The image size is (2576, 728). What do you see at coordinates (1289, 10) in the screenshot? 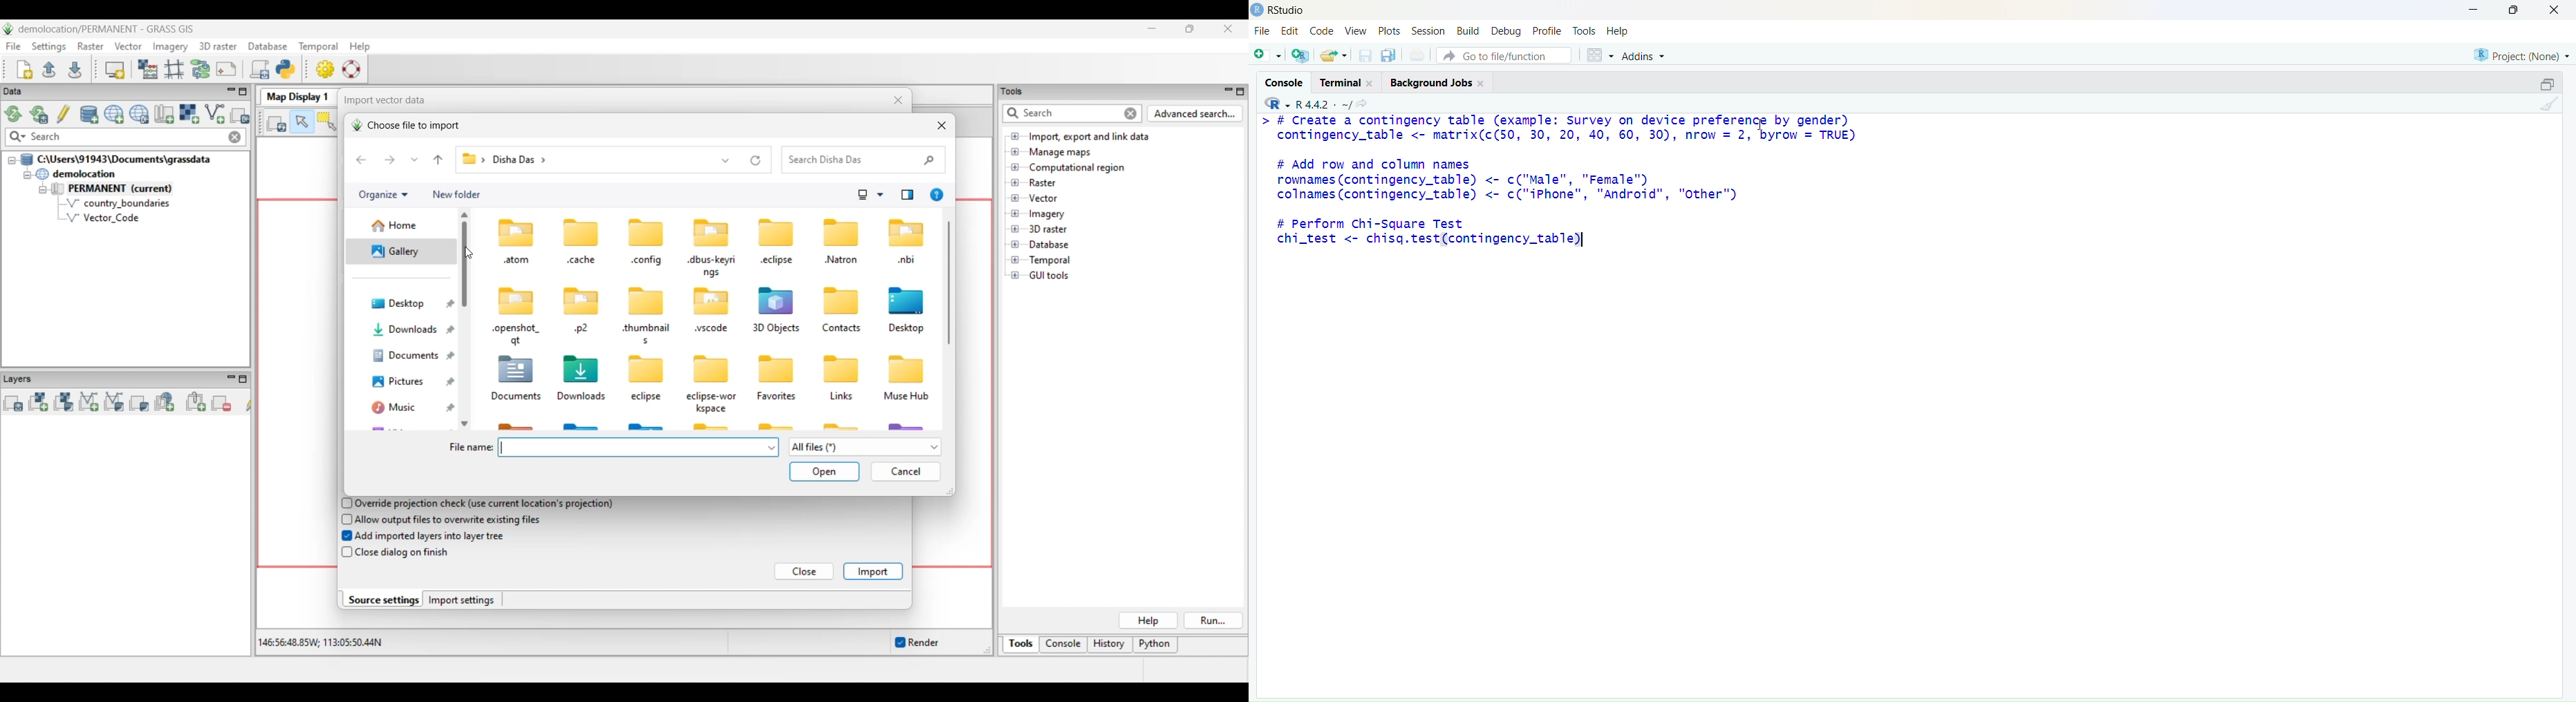
I see `RStudio` at bounding box center [1289, 10].